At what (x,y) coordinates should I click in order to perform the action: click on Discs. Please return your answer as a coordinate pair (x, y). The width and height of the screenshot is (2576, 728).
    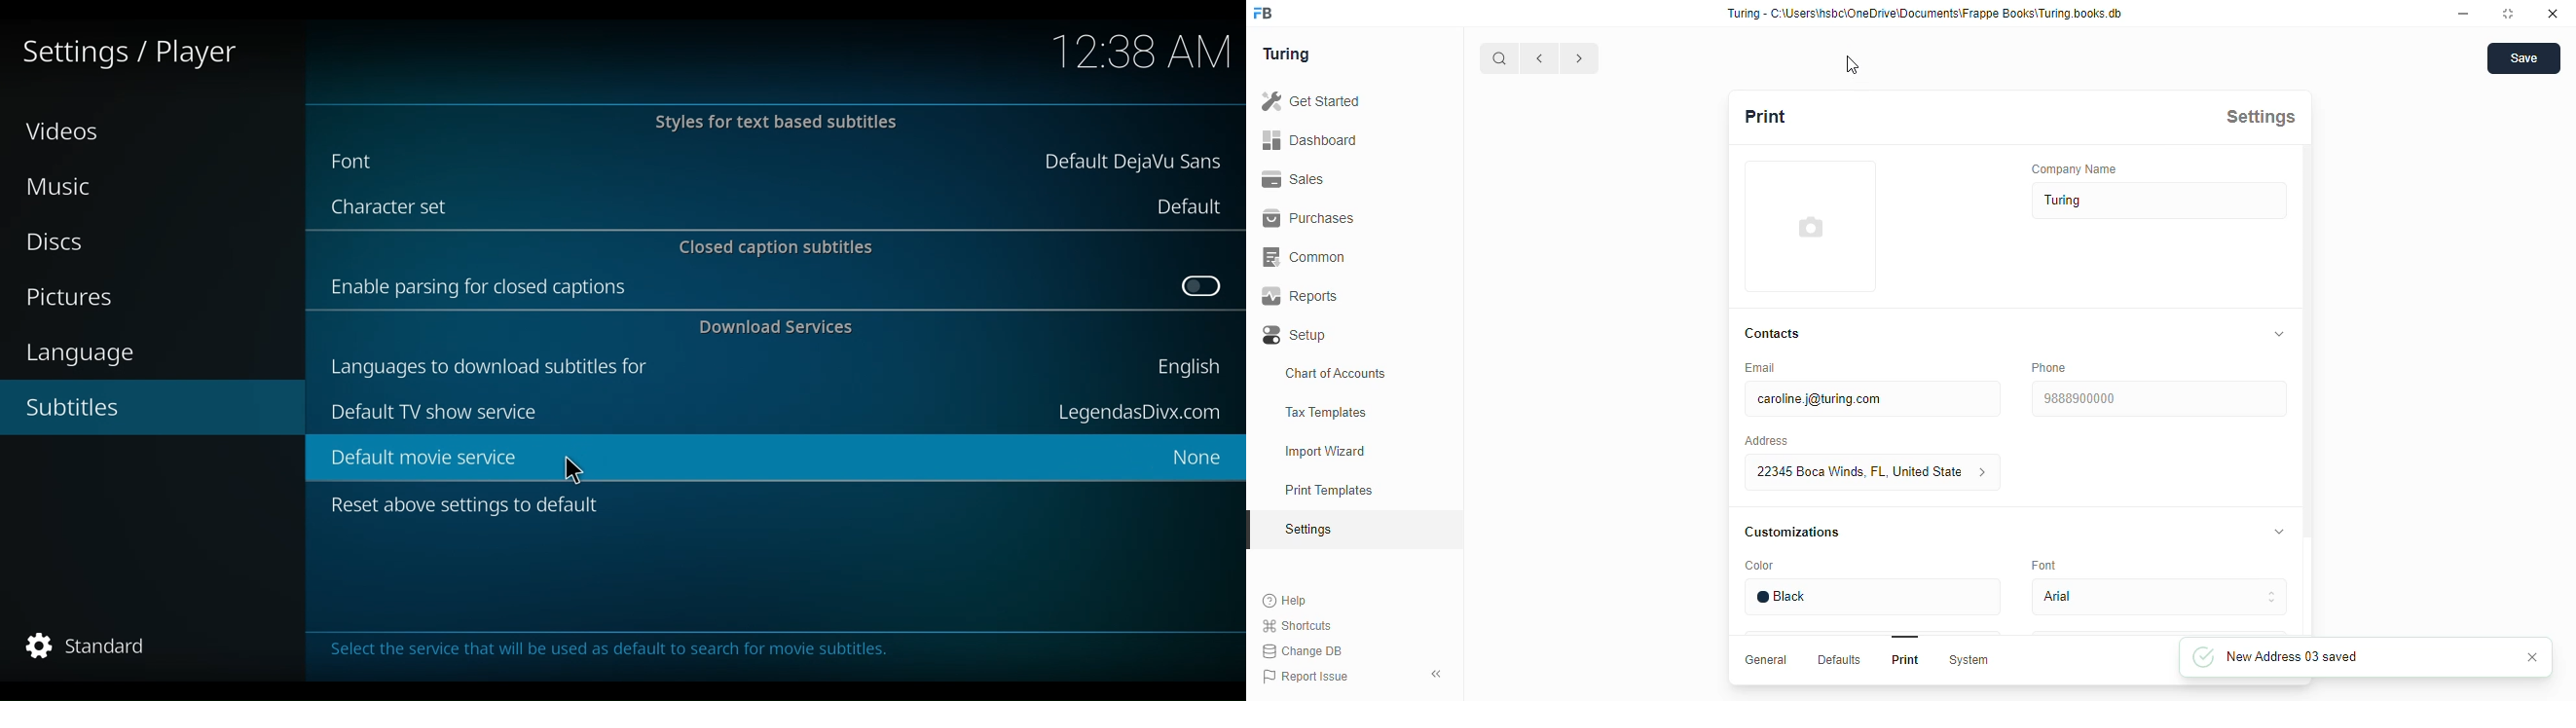
    Looking at the image, I should click on (61, 242).